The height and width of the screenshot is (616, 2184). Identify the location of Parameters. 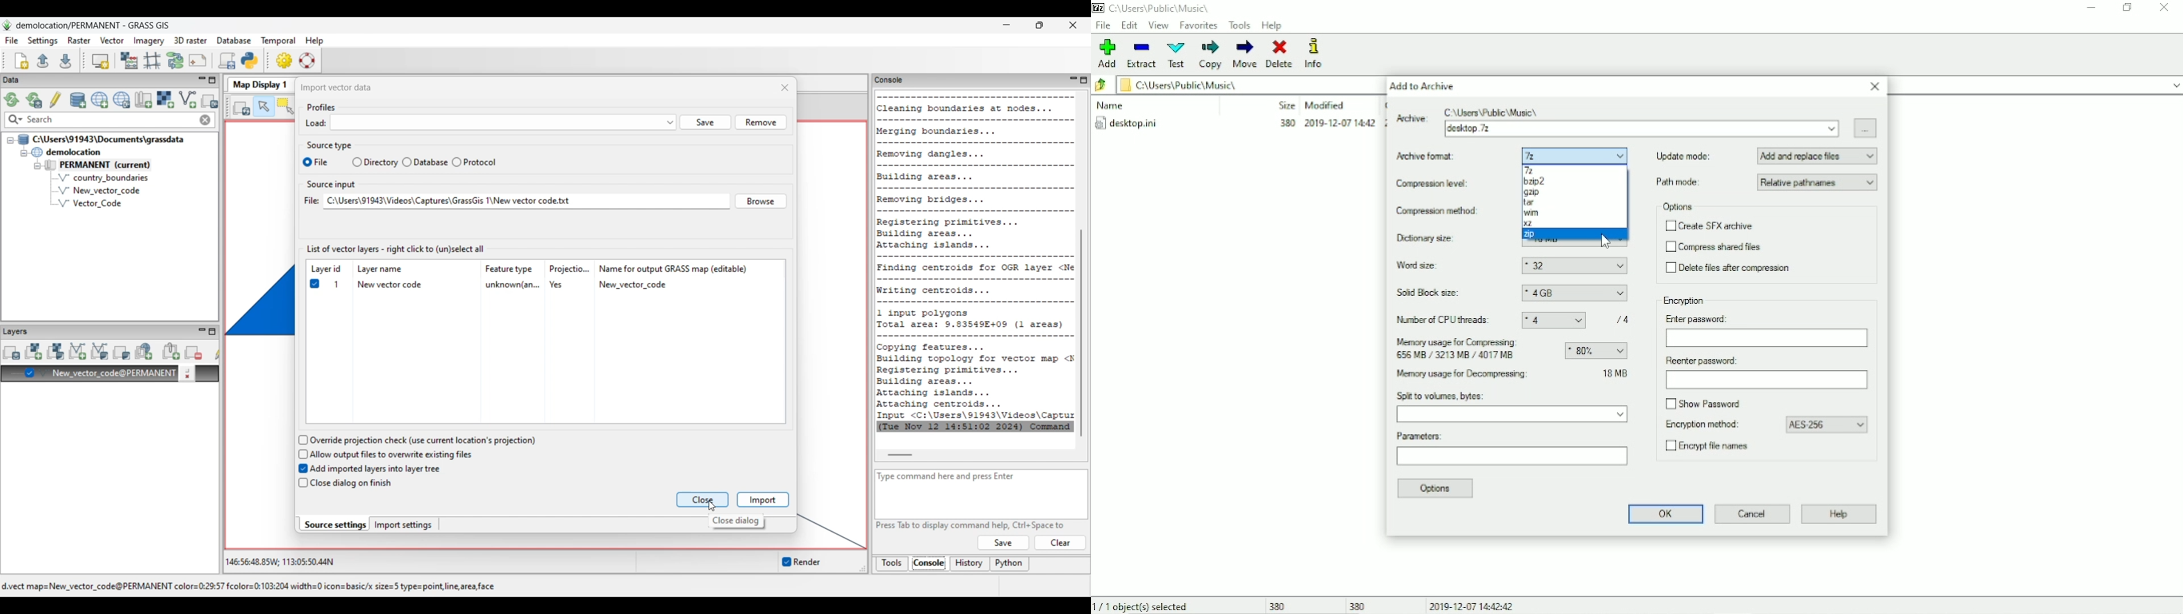
(1512, 450).